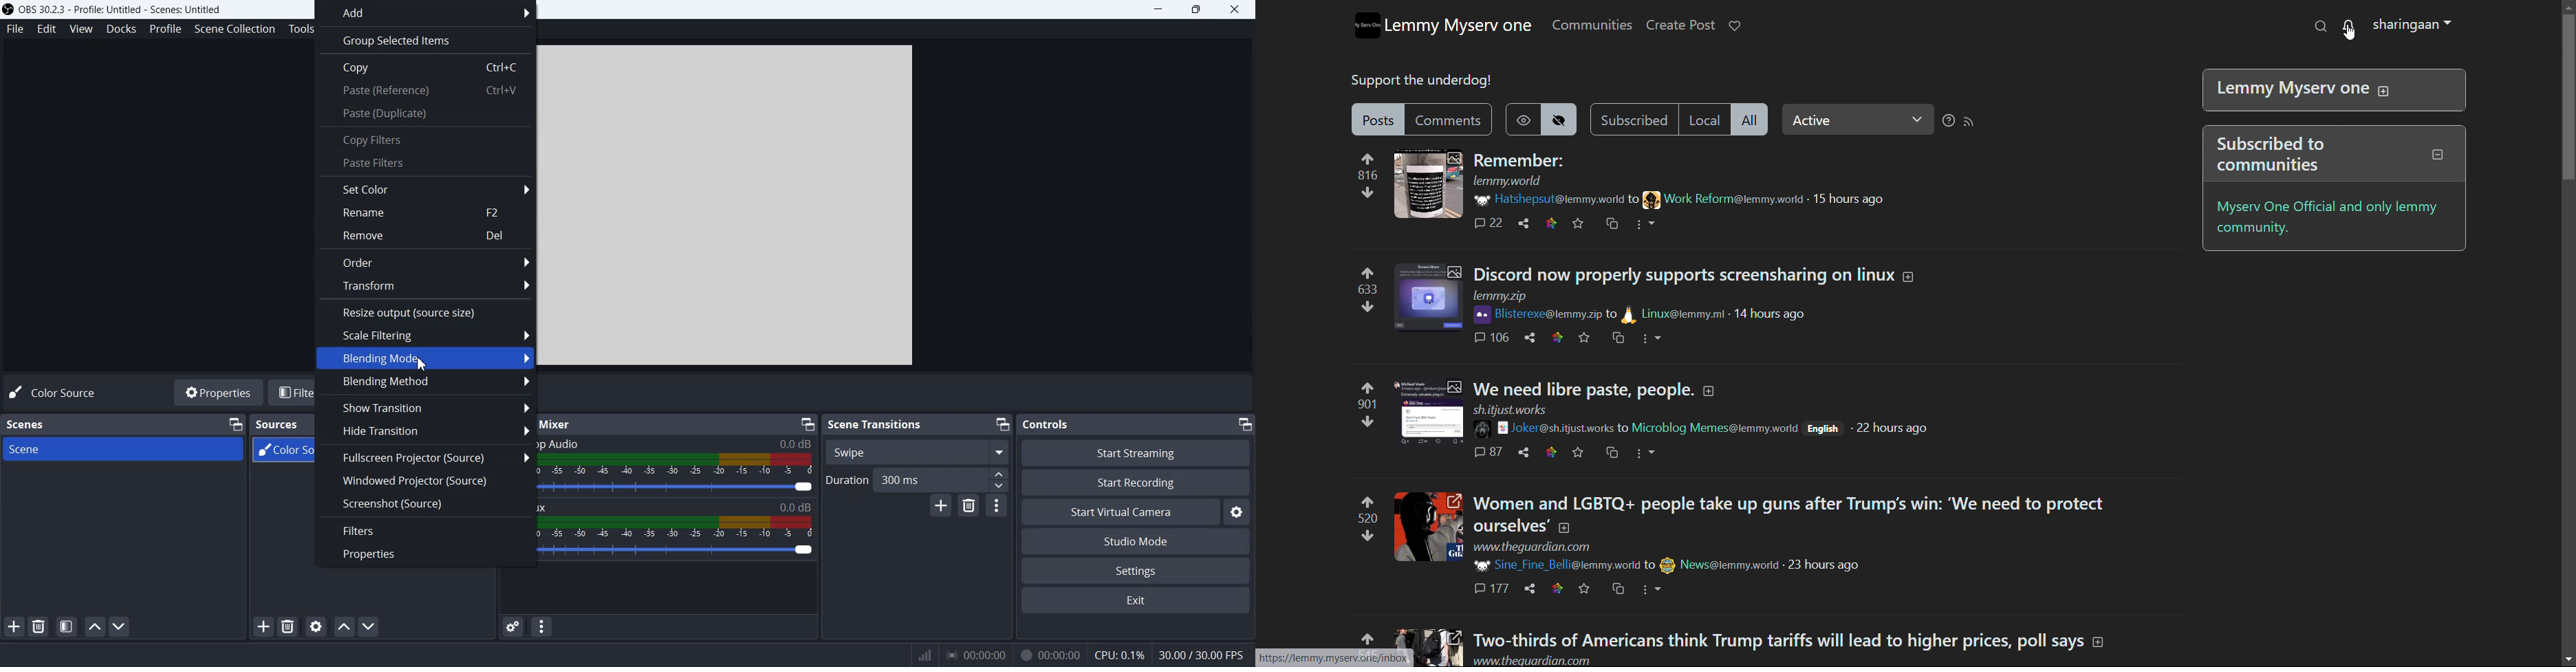 Image resolution: width=2576 pixels, height=672 pixels. What do you see at coordinates (680, 549) in the screenshot?
I see `Volume Adjuster` at bounding box center [680, 549].